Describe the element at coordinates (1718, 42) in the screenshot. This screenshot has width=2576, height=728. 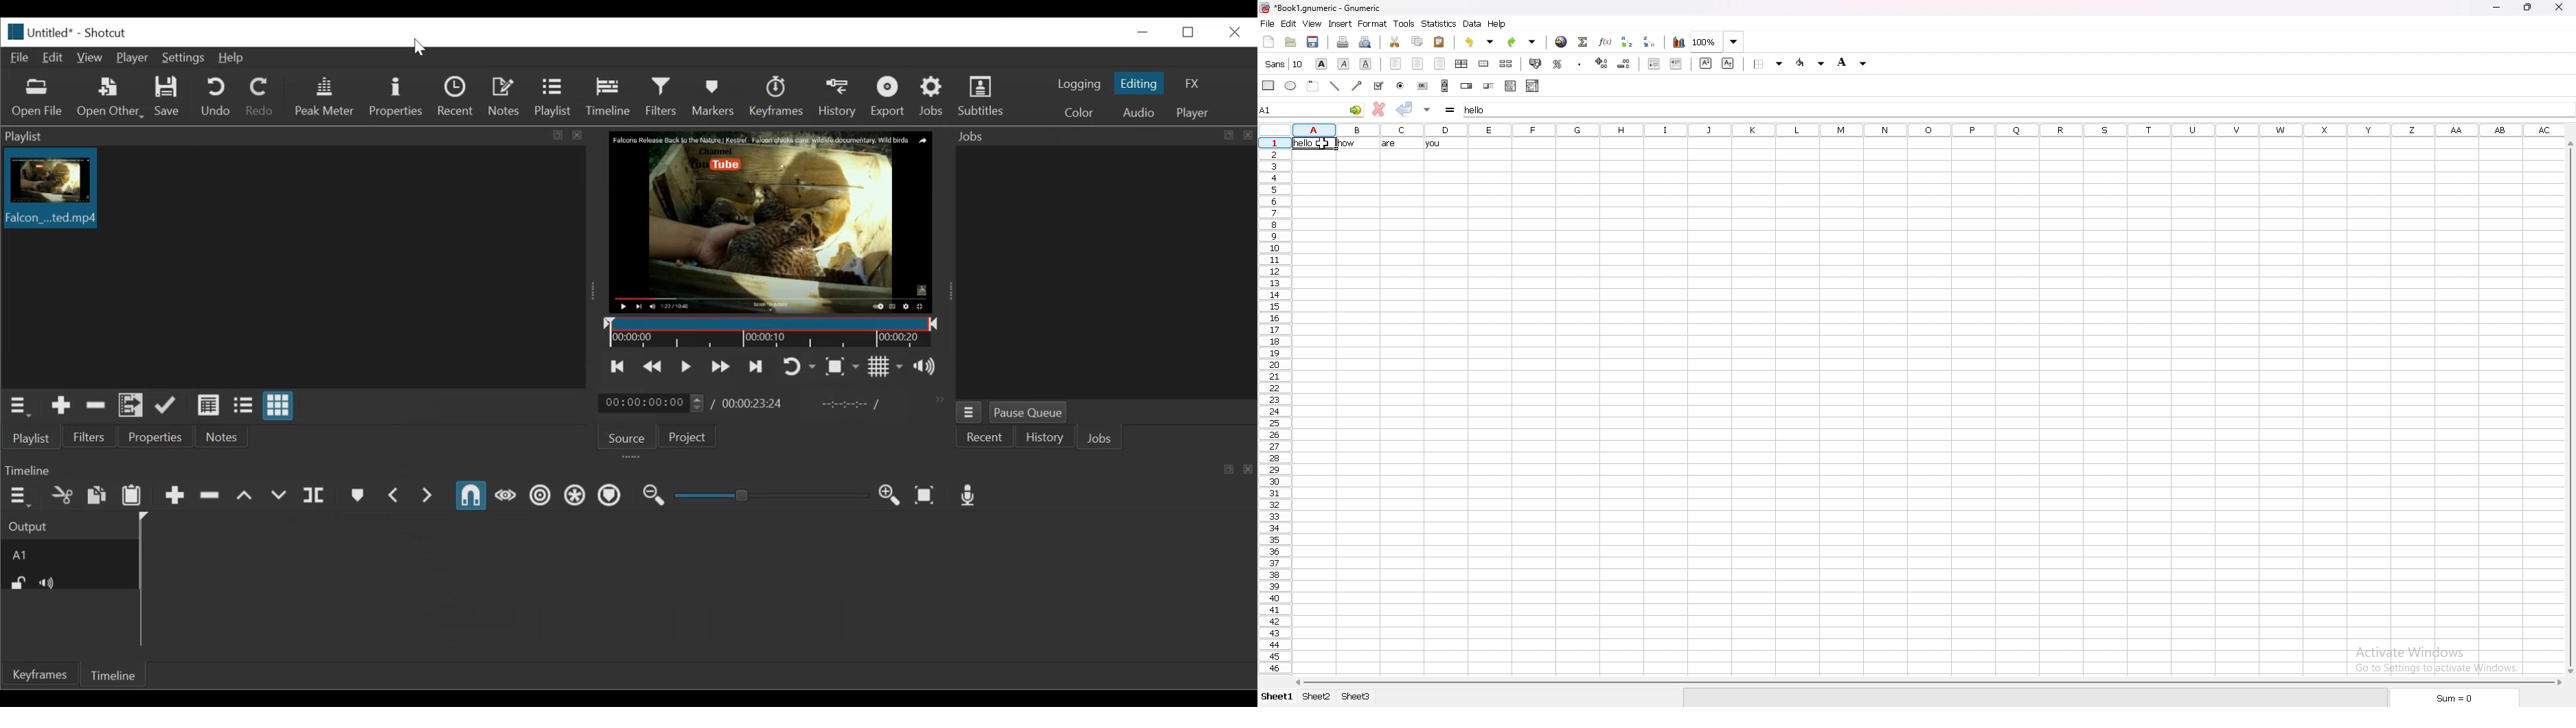
I see `zoom` at that location.